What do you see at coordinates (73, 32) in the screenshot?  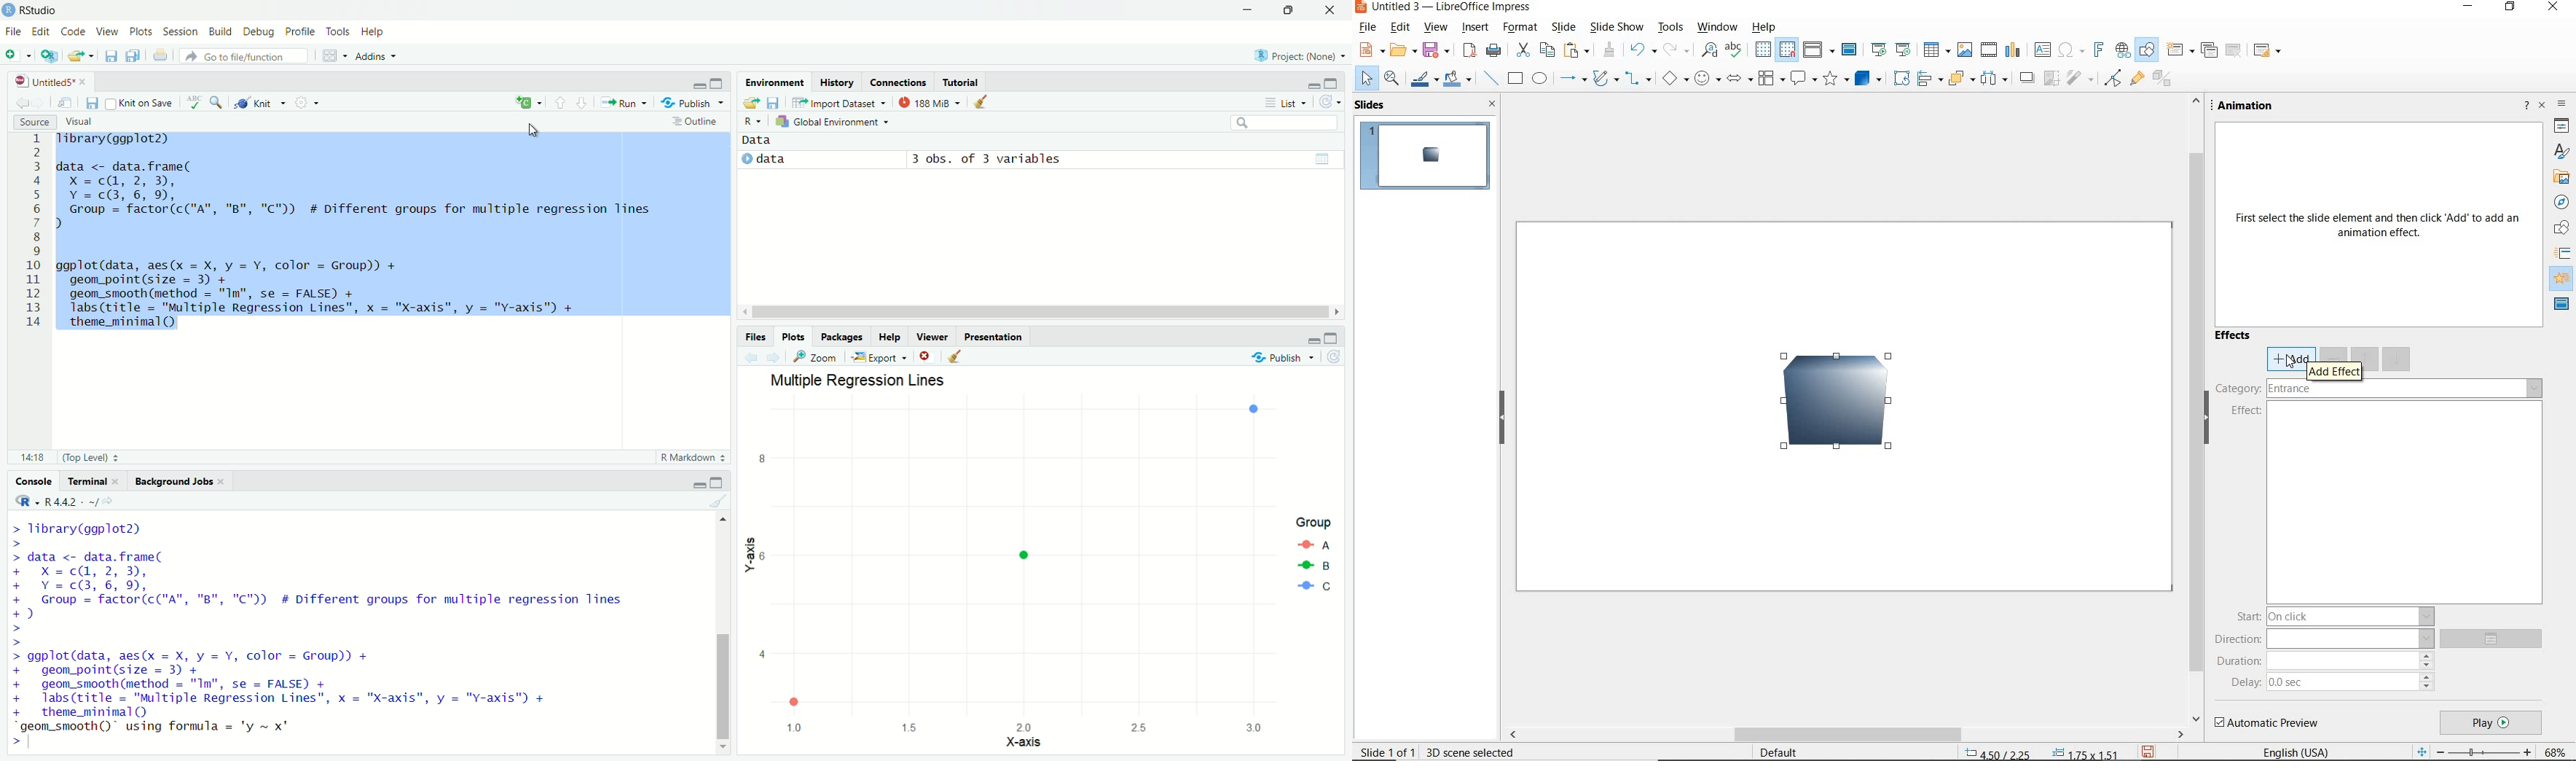 I see `Code` at bounding box center [73, 32].